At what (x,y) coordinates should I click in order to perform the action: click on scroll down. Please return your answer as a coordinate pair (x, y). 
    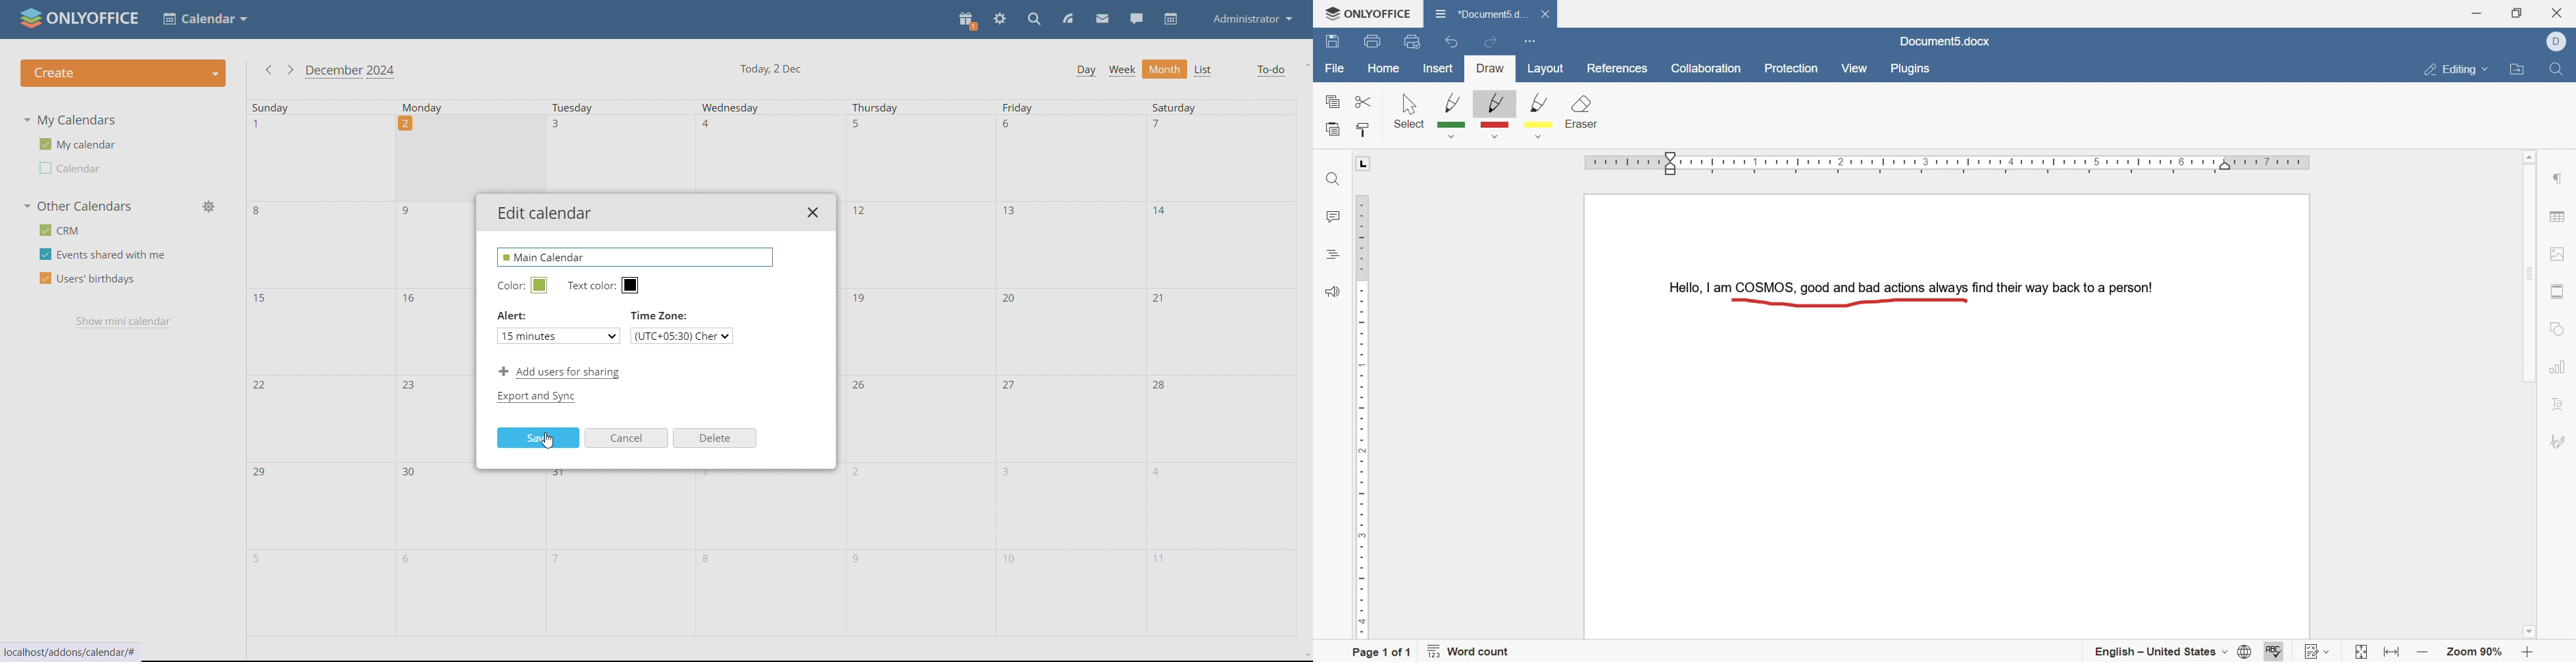
    Looking at the image, I should click on (2534, 634).